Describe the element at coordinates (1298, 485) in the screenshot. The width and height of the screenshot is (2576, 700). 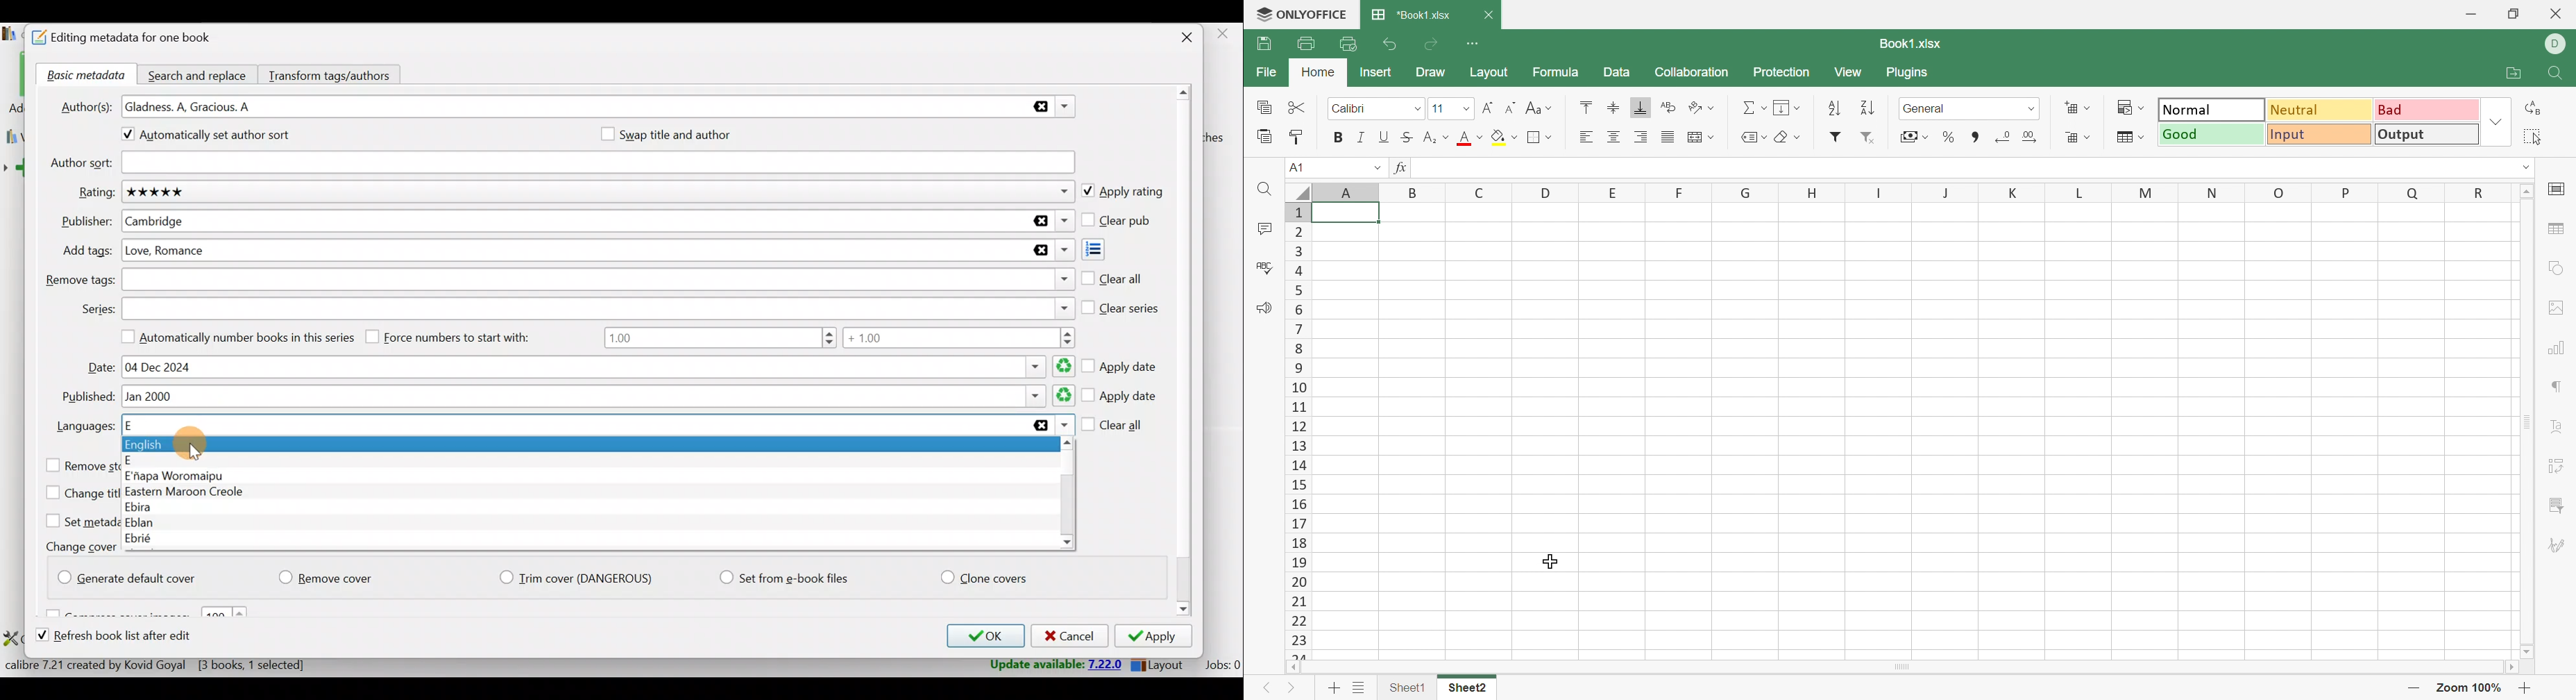
I see `15` at that location.